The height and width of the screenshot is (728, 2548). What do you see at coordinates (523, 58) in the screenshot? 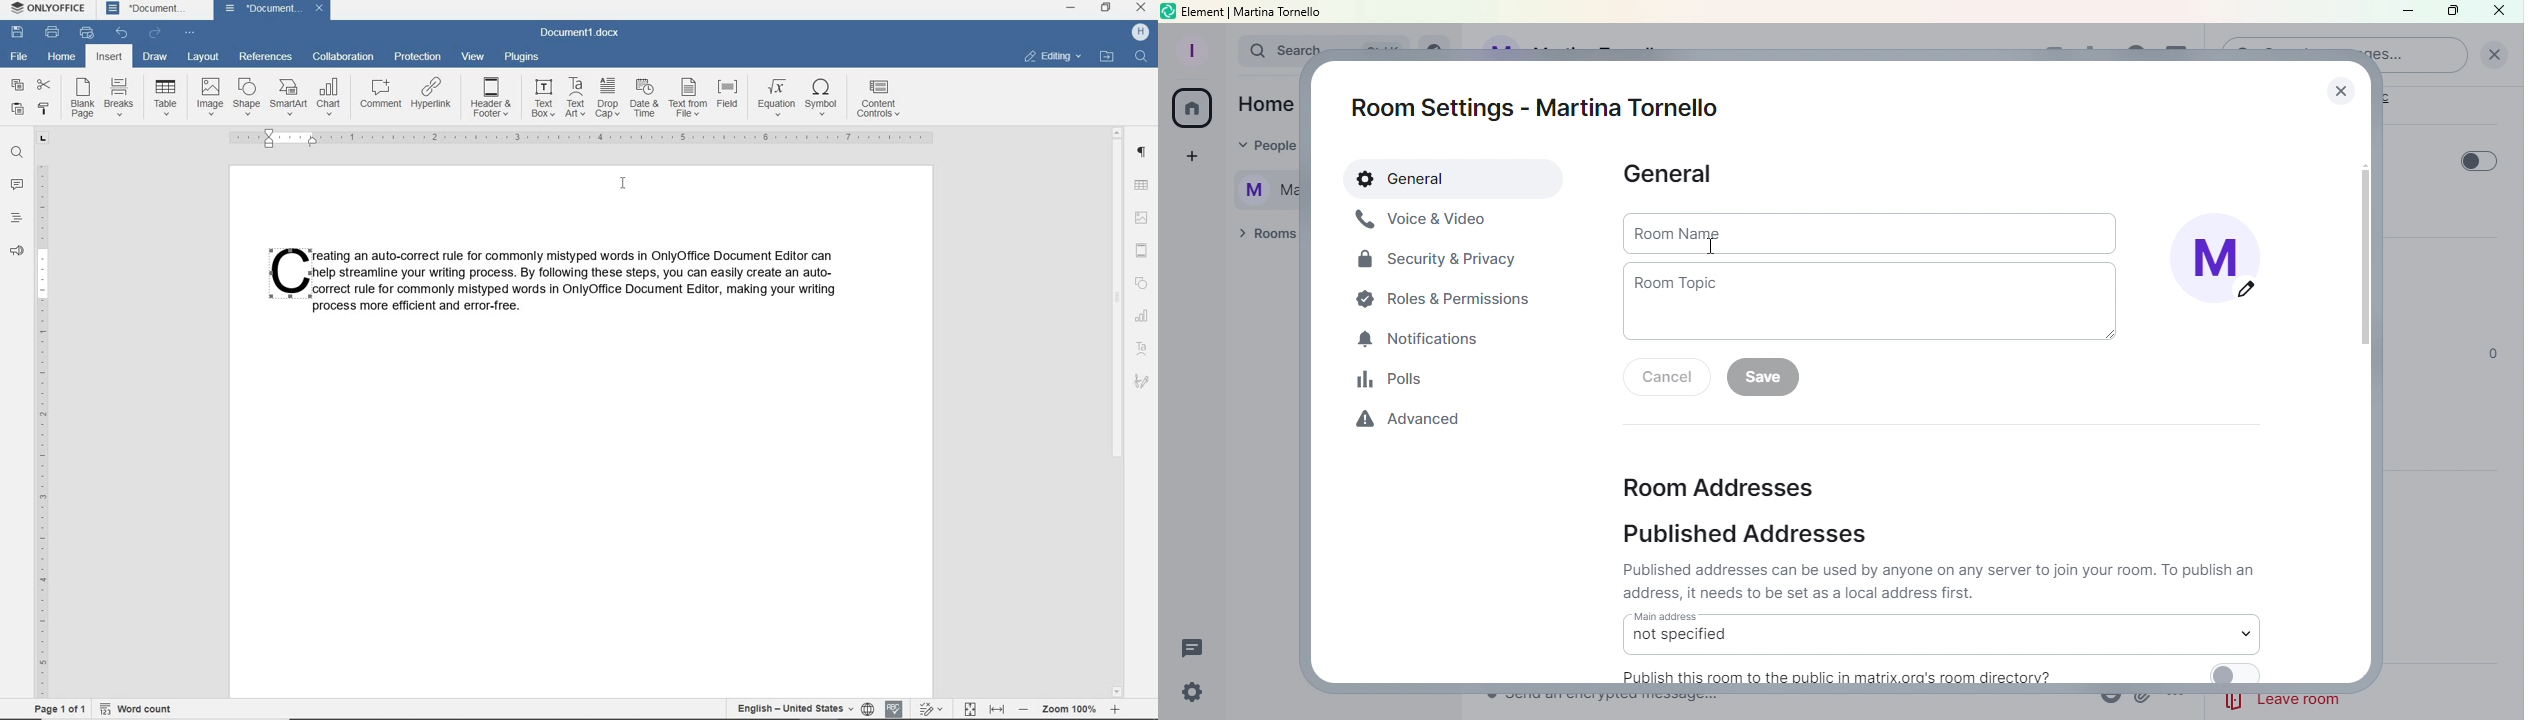
I see `plugins` at bounding box center [523, 58].